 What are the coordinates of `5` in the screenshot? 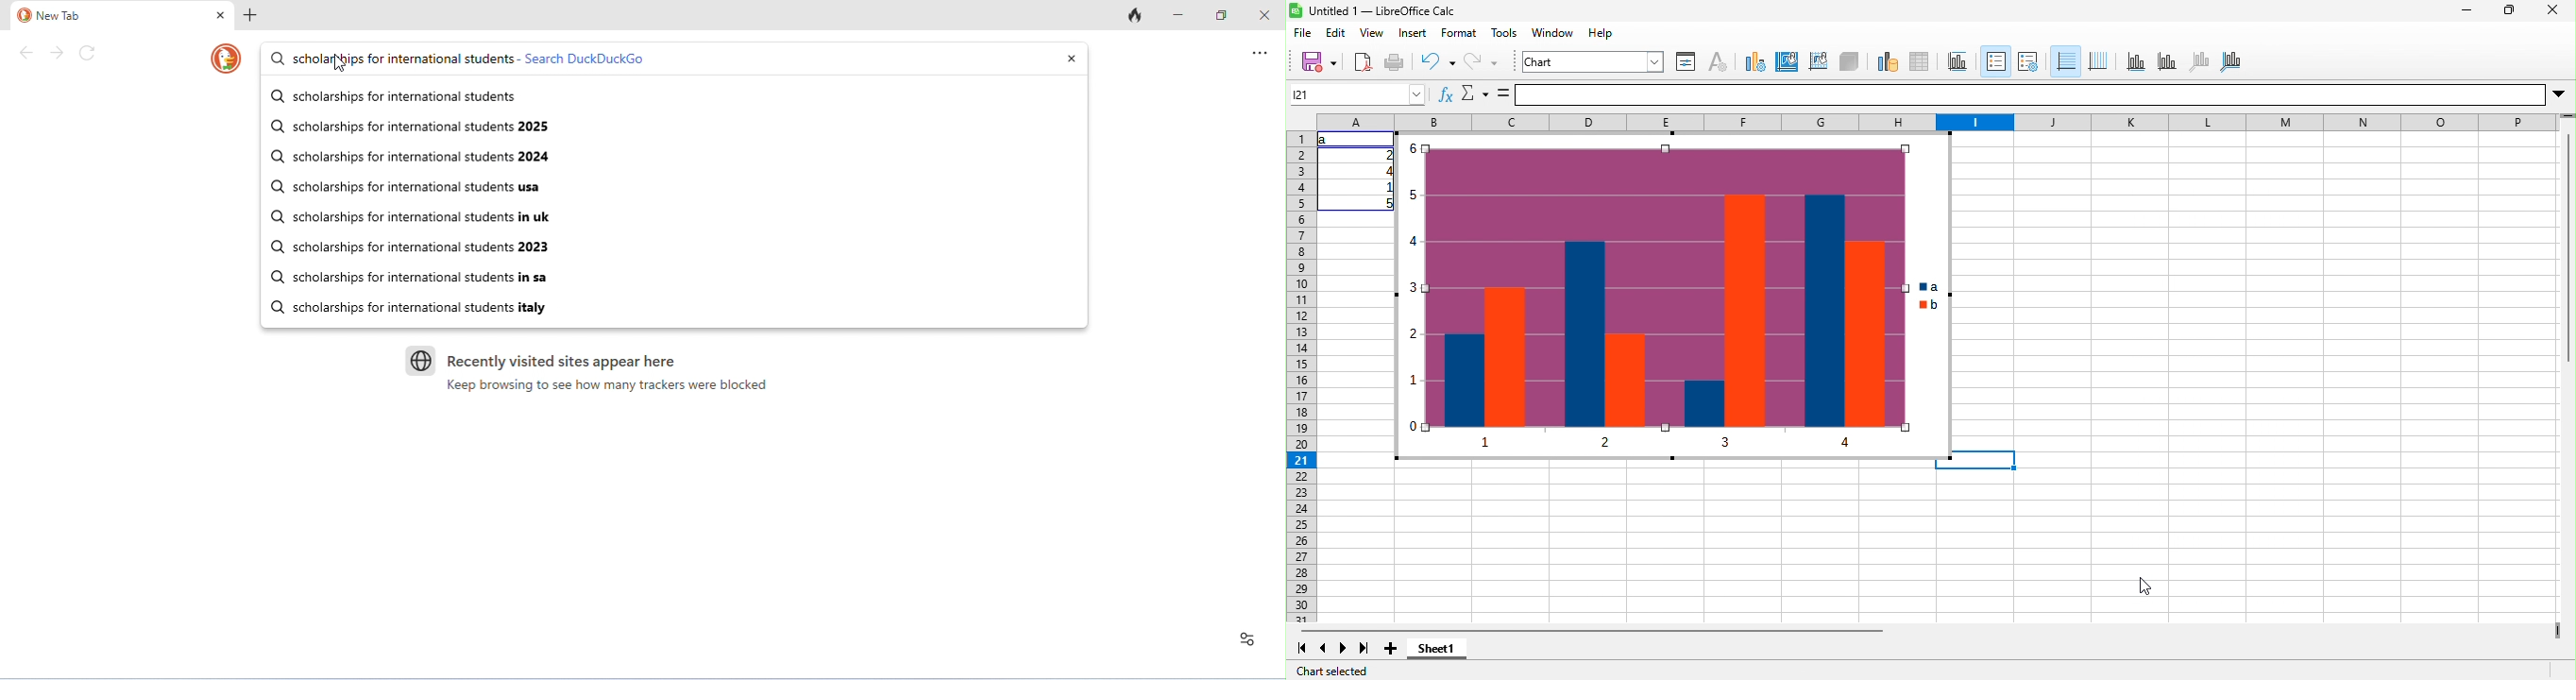 It's located at (1386, 203).